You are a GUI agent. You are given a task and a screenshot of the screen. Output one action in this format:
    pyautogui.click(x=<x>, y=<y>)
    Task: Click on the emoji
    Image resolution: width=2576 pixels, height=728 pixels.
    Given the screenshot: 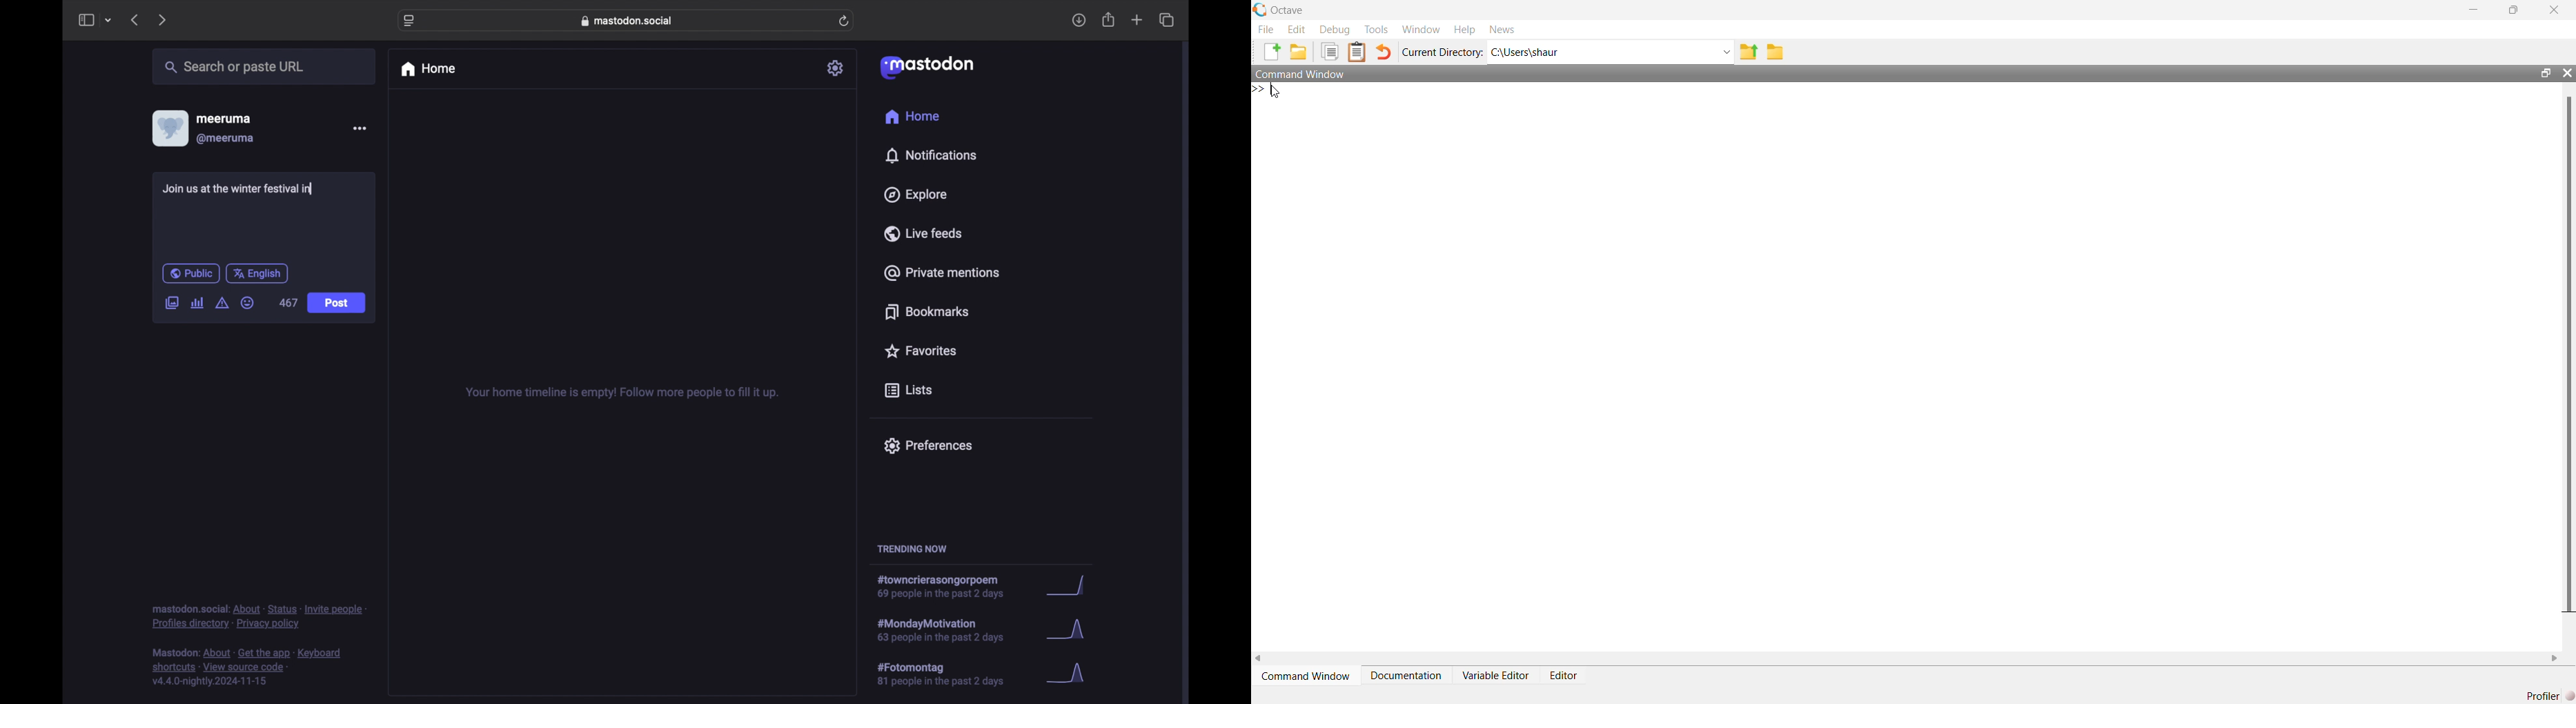 What is the action you would take?
    pyautogui.click(x=248, y=303)
    